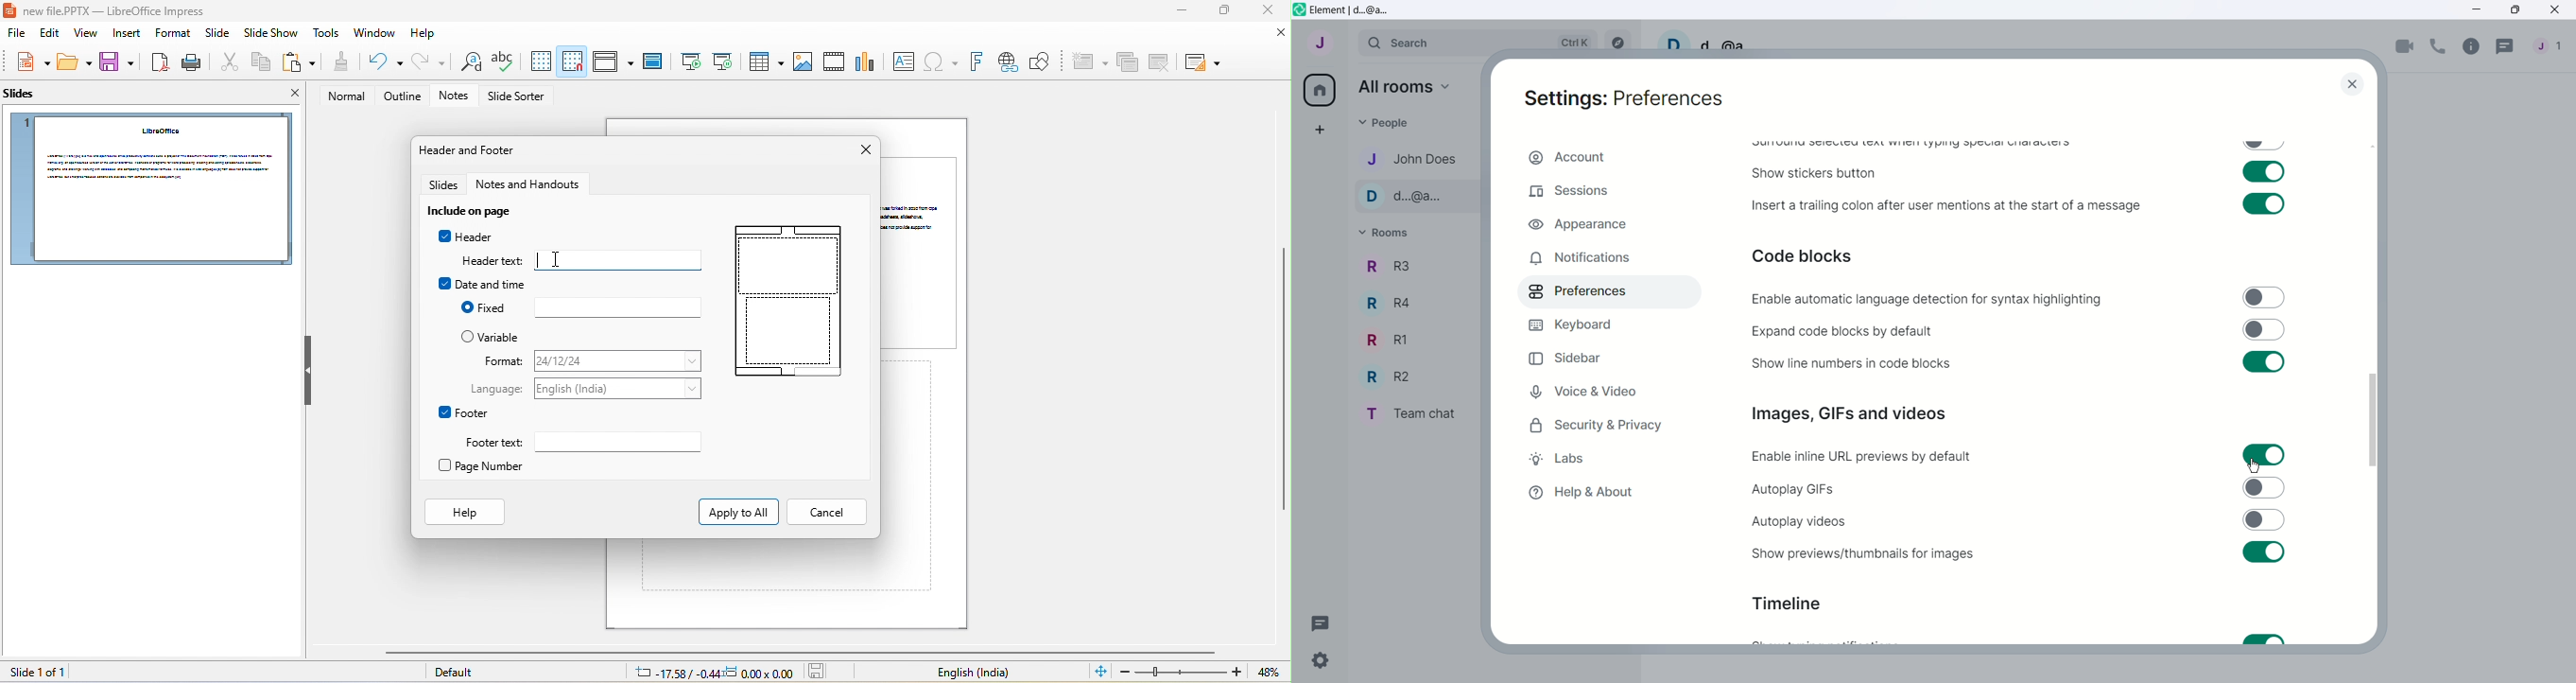 The image size is (2576, 700). What do you see at coordinates (2353, 84) in the screenshot?
I see `close` at bounding box center [2353, 84].